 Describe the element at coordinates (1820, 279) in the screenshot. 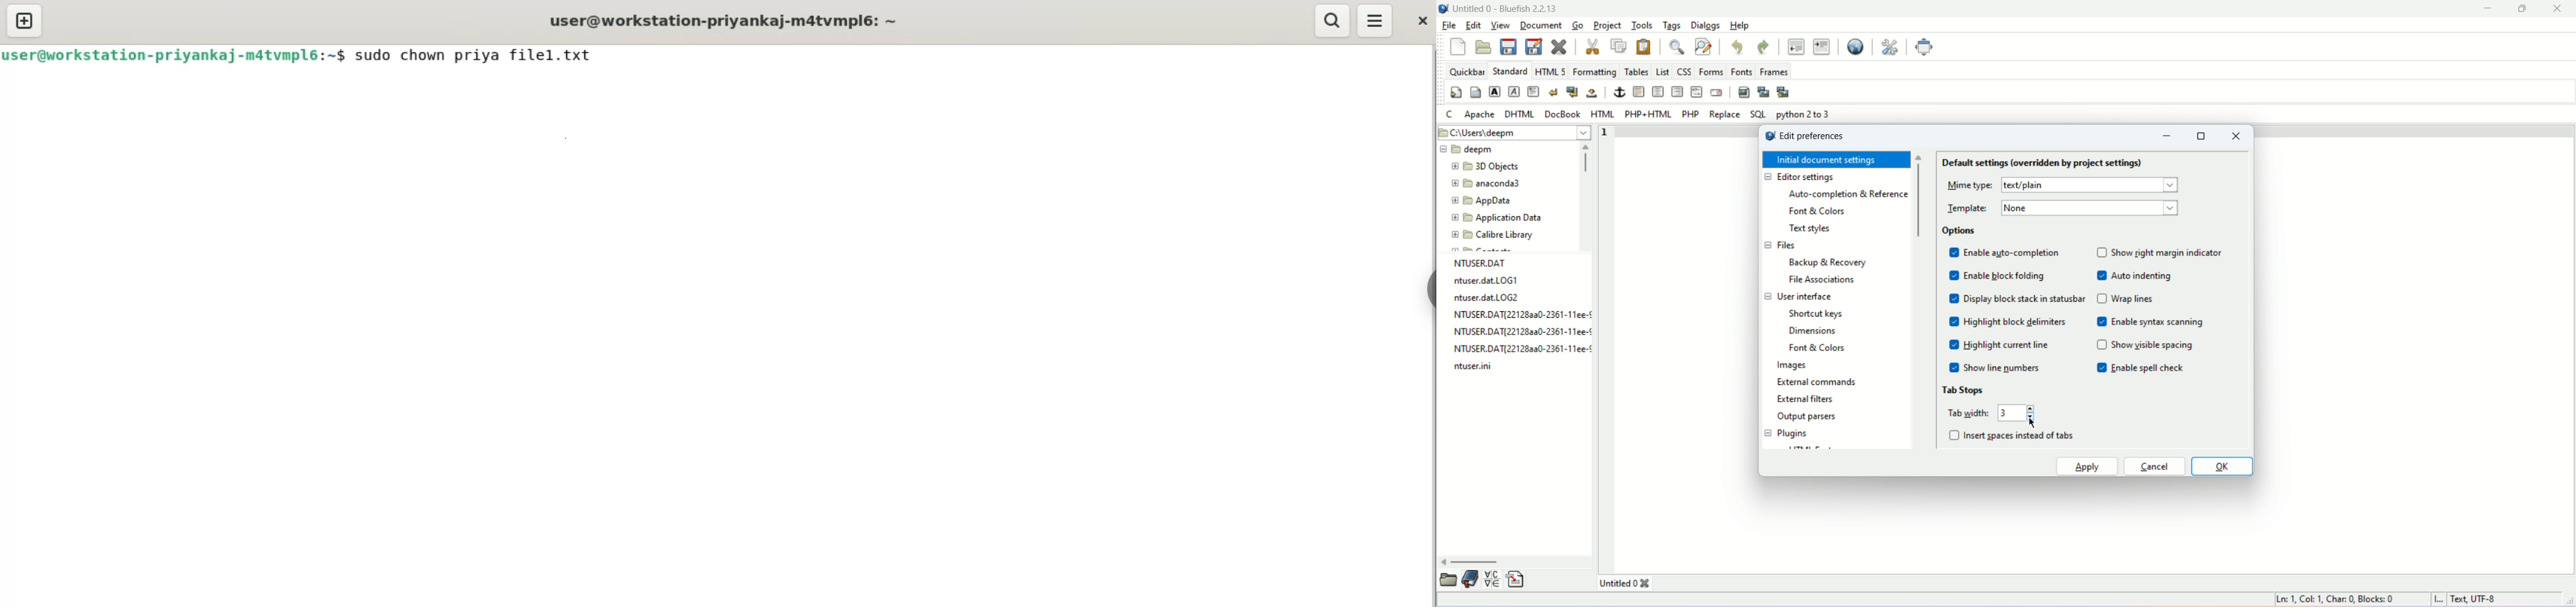

I see `file association` at that location.